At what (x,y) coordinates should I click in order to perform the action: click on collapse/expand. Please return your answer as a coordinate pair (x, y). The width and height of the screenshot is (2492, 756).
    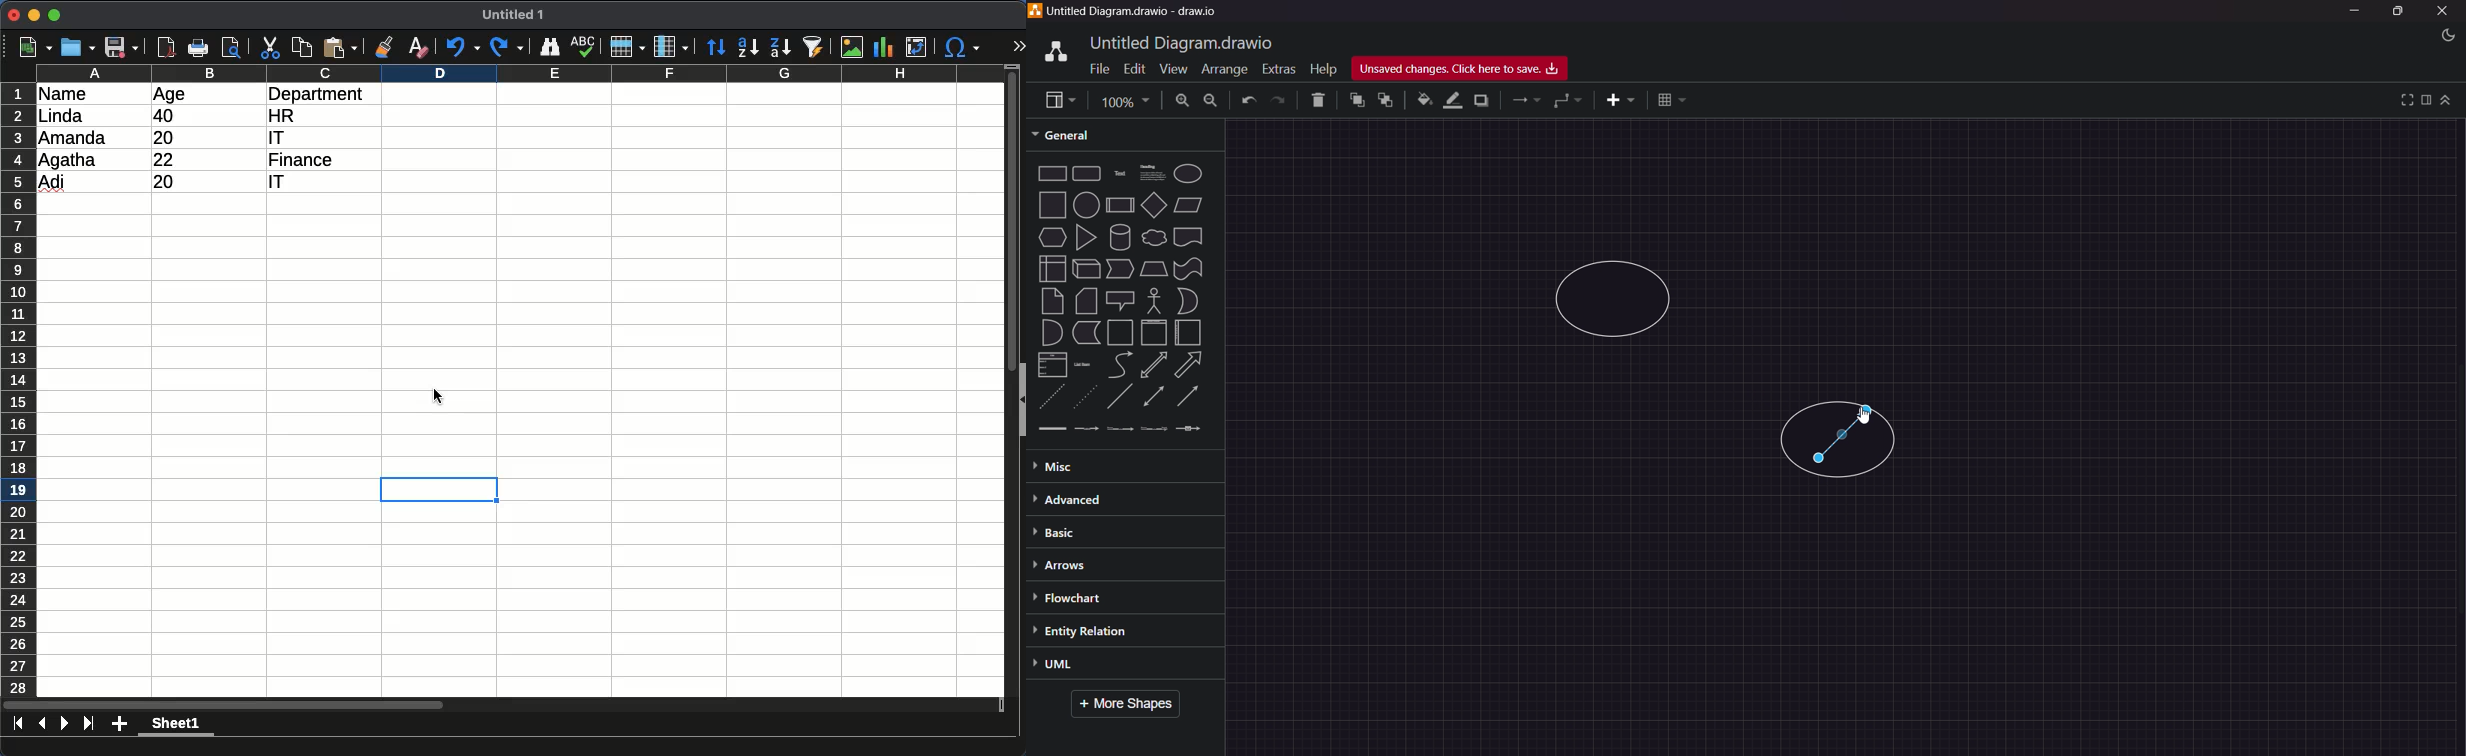
    Looking at the image, I should click on (2447, 100).